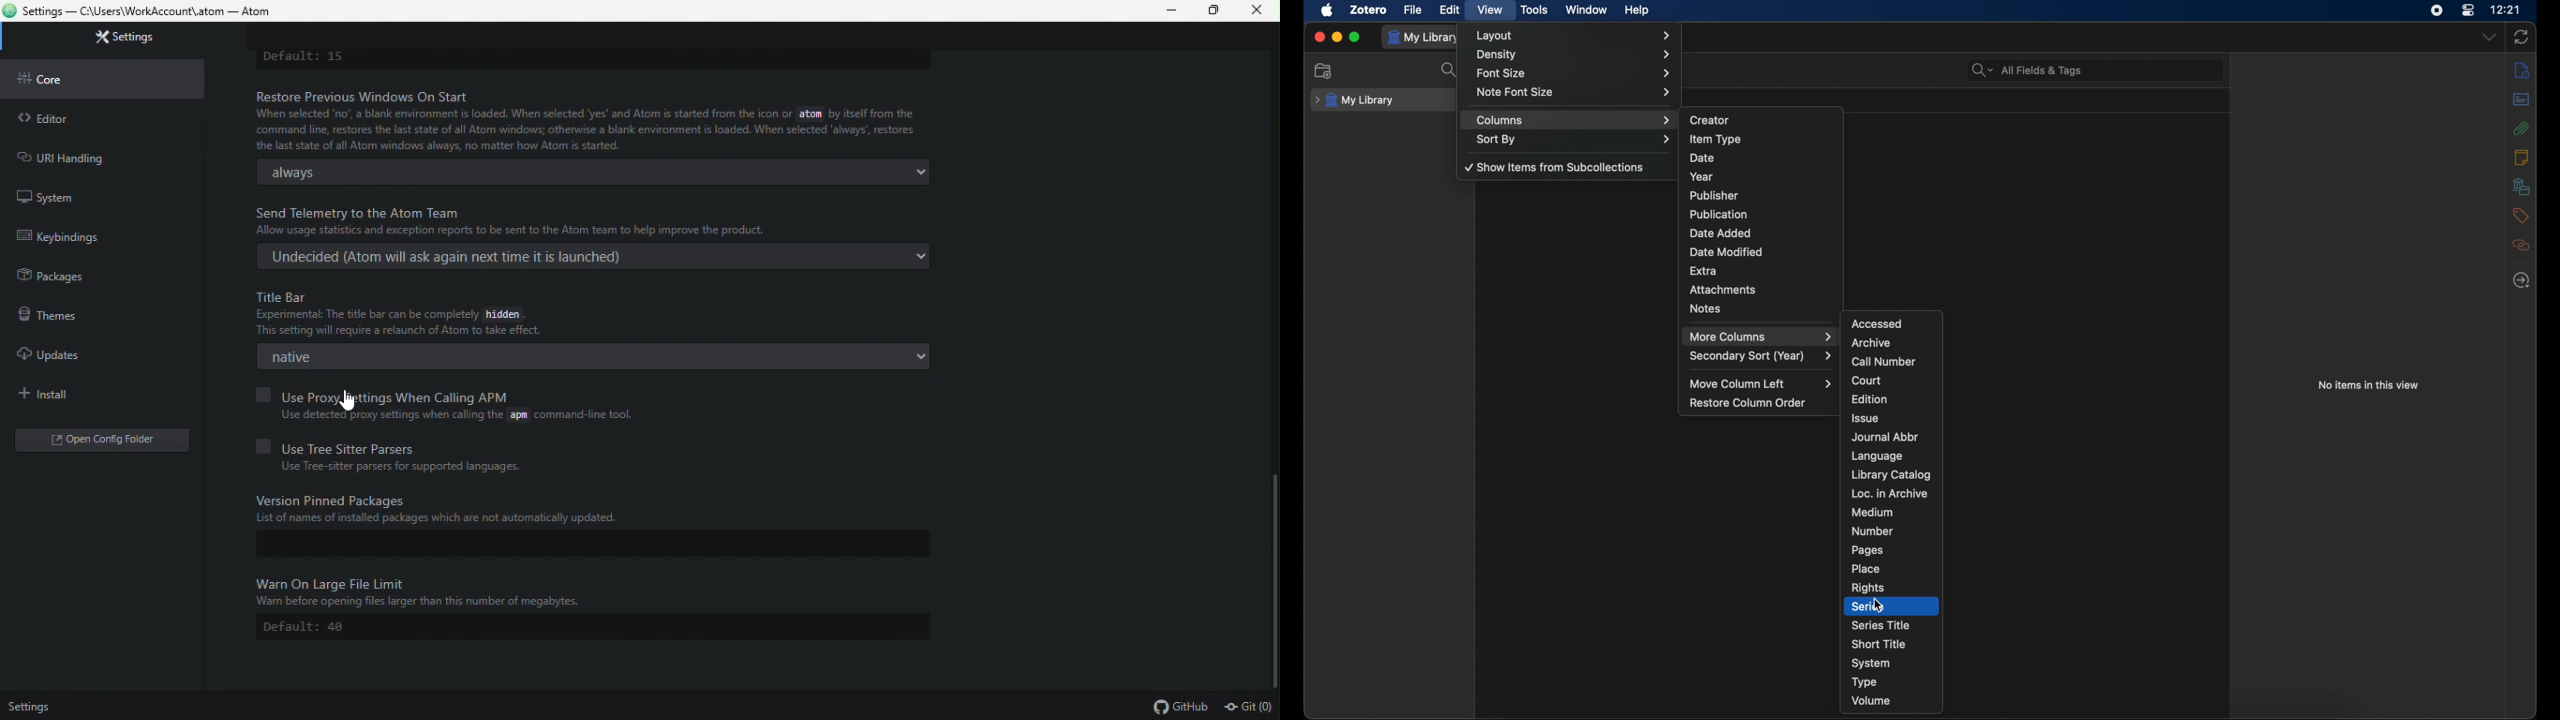 The width and height of the screenshot is (2576, 728). What do you see at coordinates (2367, 385) in the screenshot?
I see `no items in this view` at bounding box center [2367, 385].